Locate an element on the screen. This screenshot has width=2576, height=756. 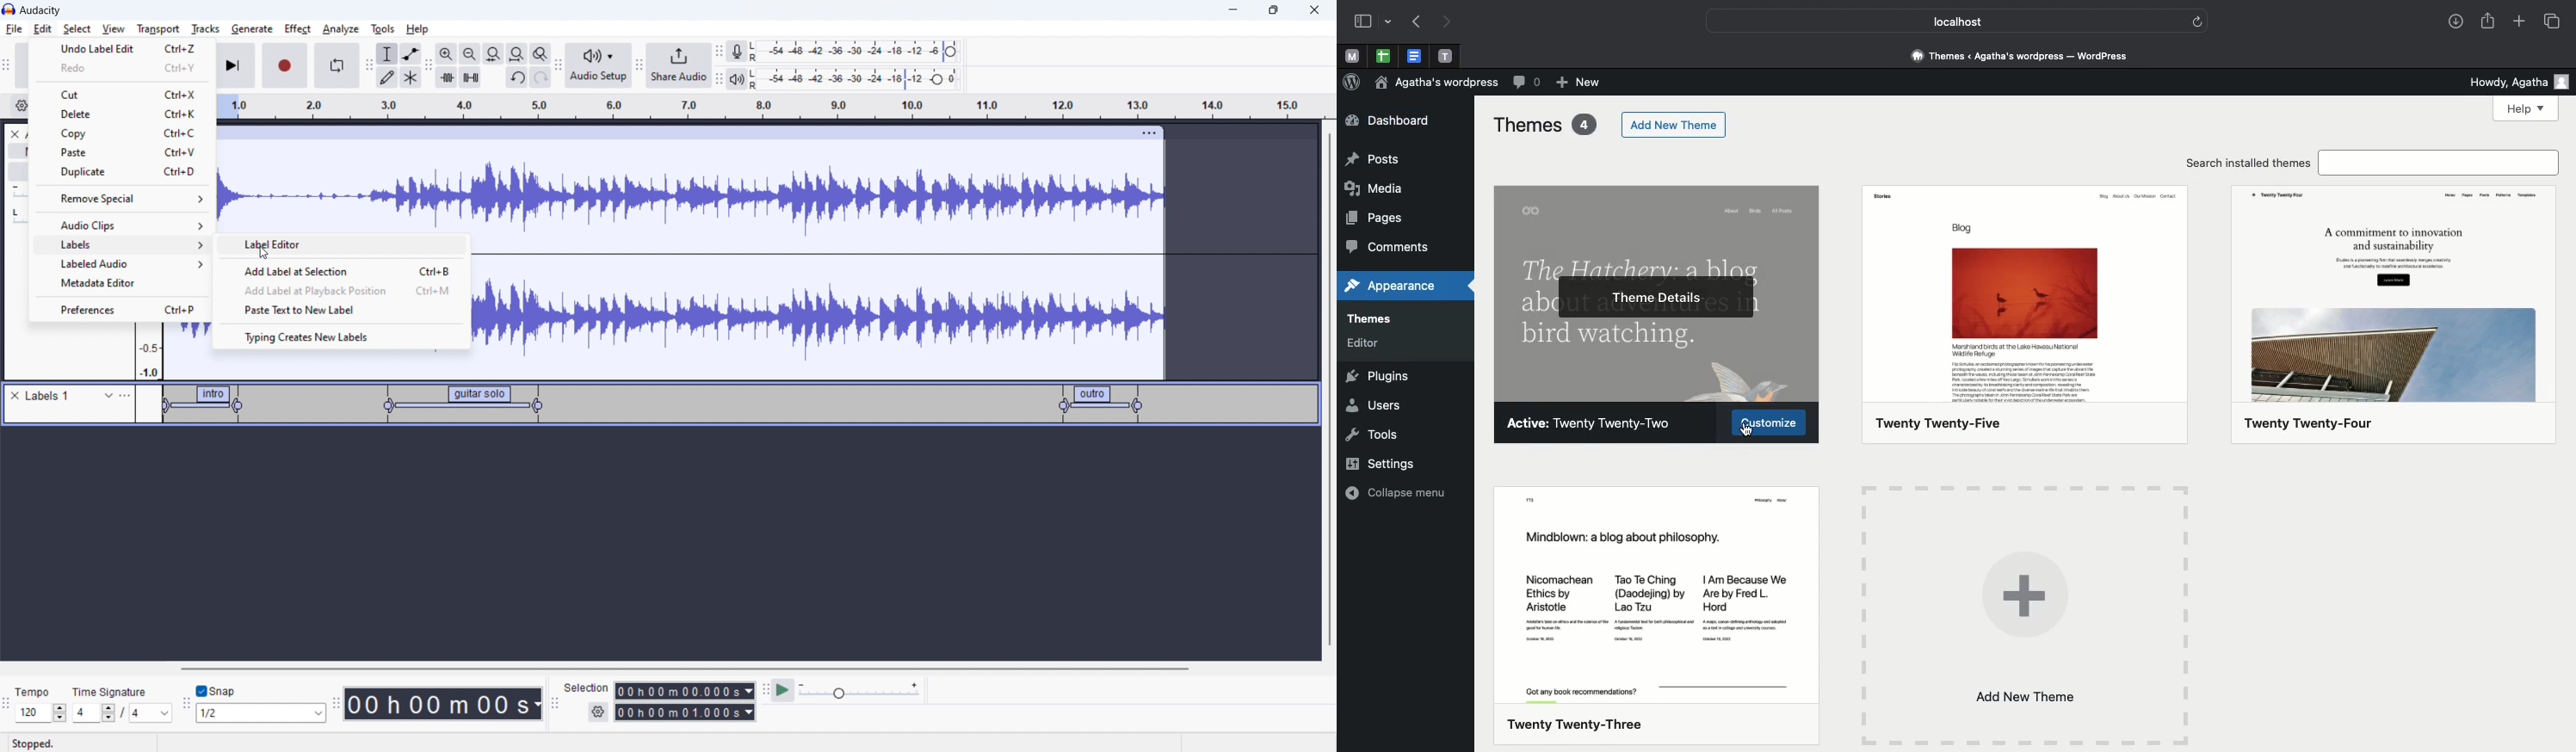
recording meter is located at coordinates (738, 52).